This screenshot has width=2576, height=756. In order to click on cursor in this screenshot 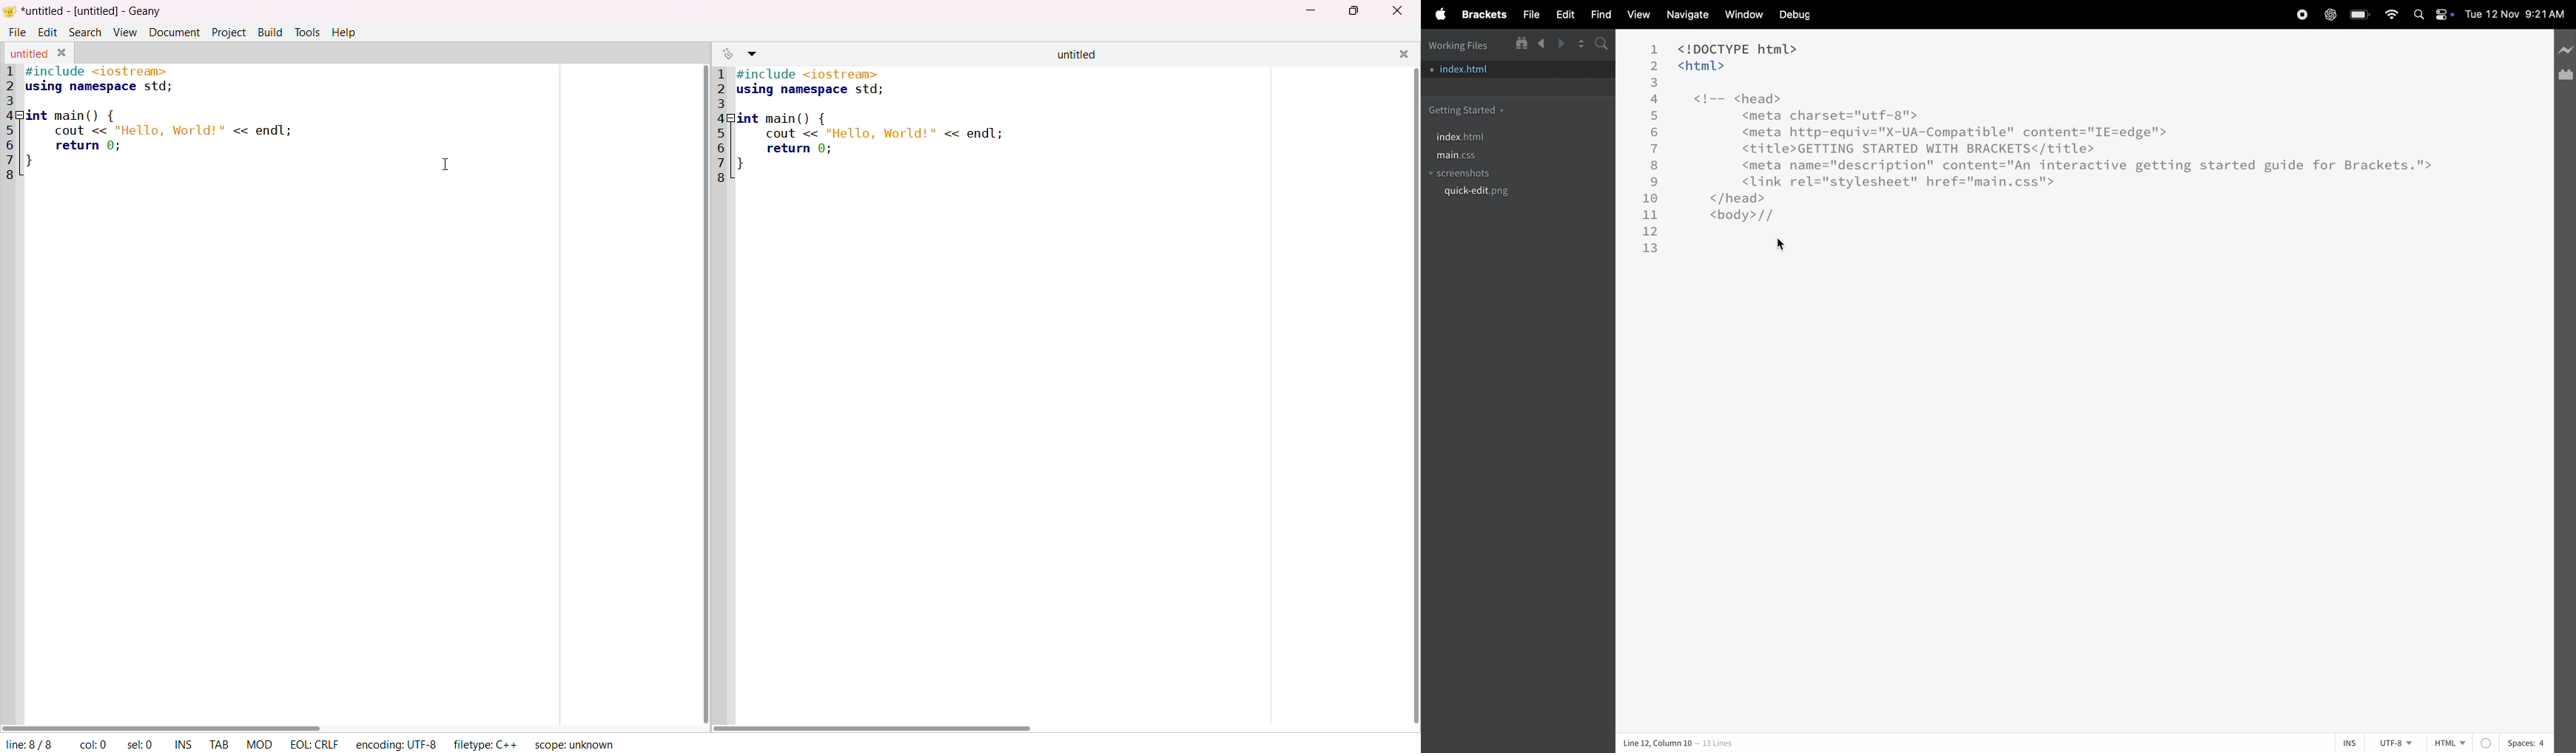, I will do `click(447, 163)`.